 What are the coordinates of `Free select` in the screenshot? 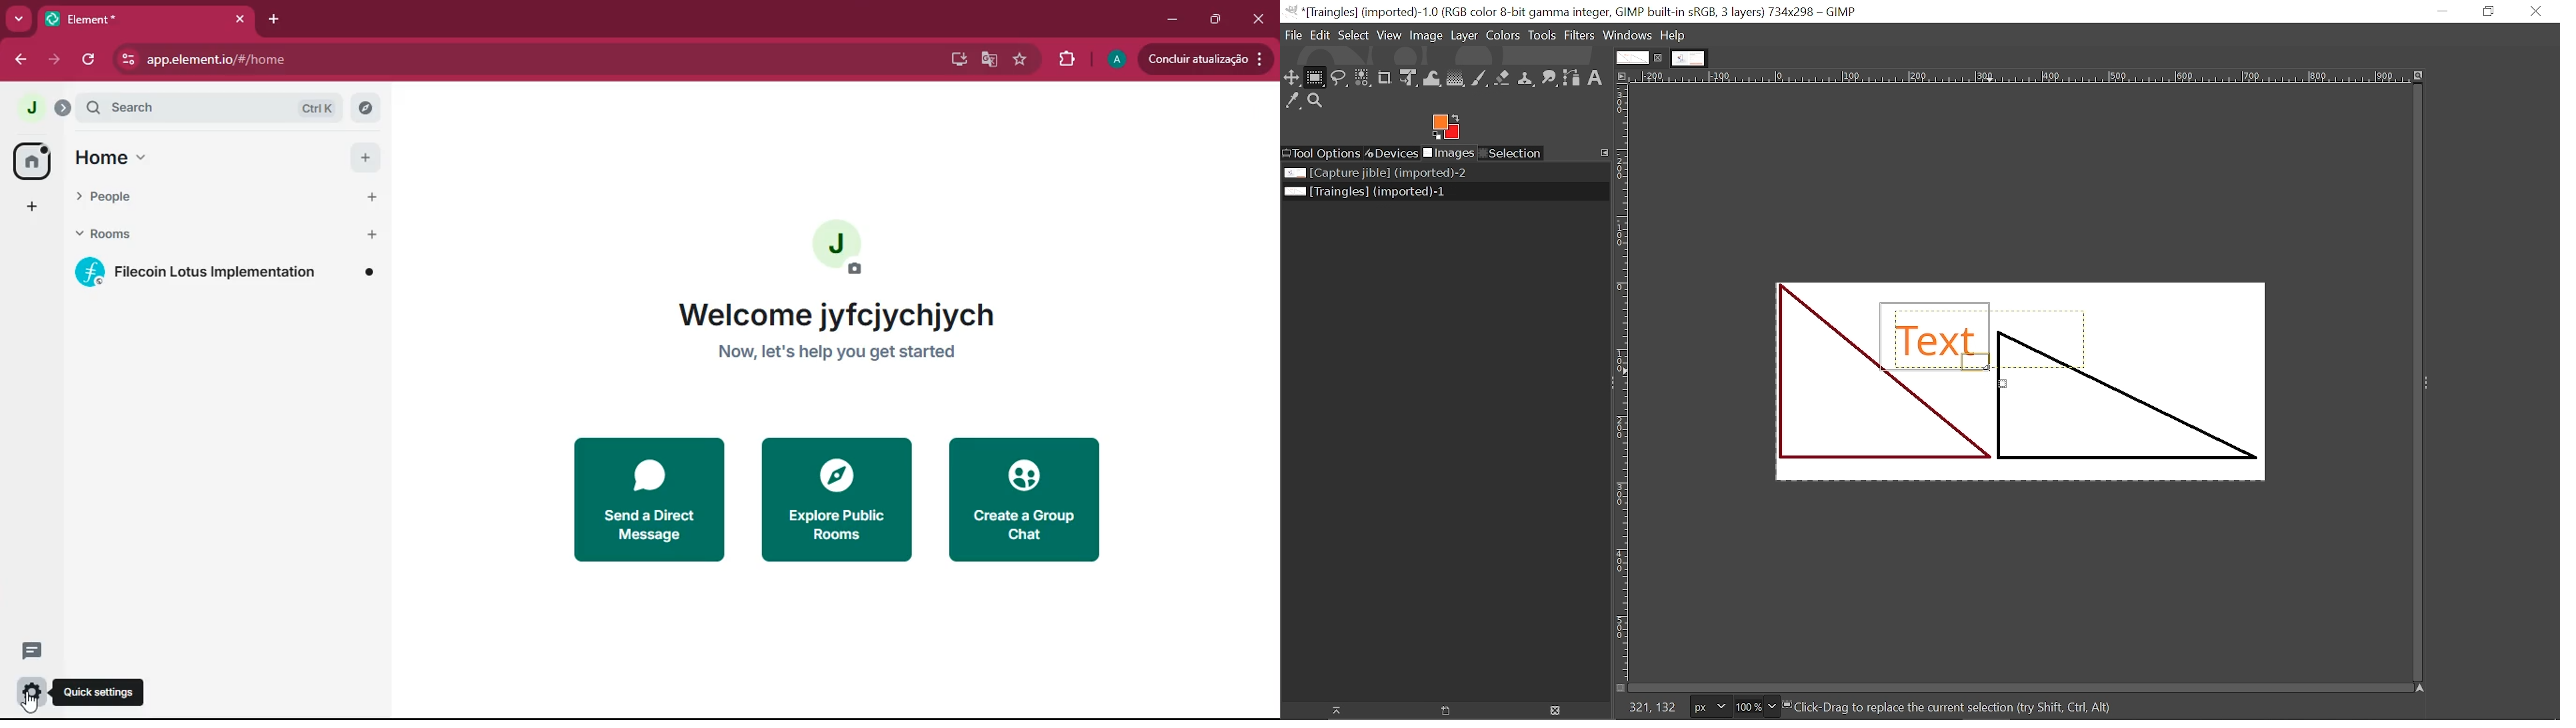 It's located at (1340, 77).